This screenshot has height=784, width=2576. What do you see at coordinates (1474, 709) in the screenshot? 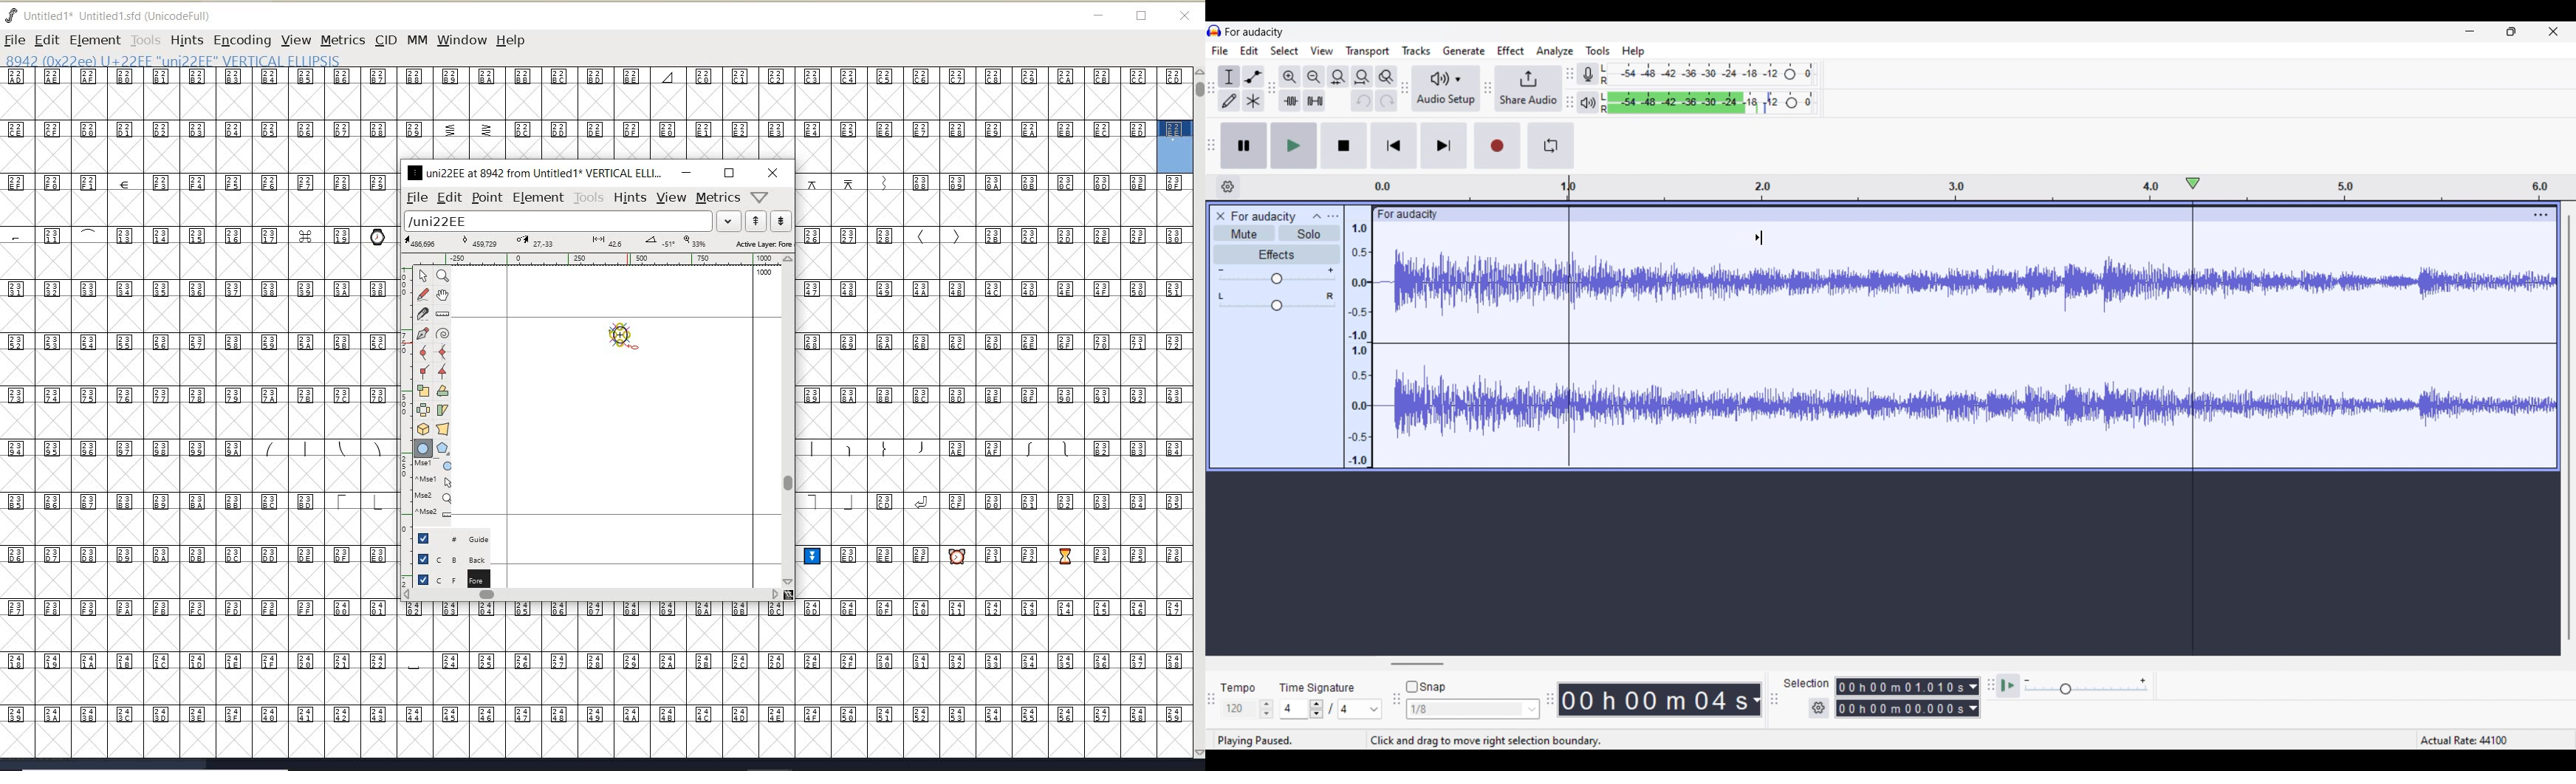
I see `Snap options` at bounding box center [1474, 709].